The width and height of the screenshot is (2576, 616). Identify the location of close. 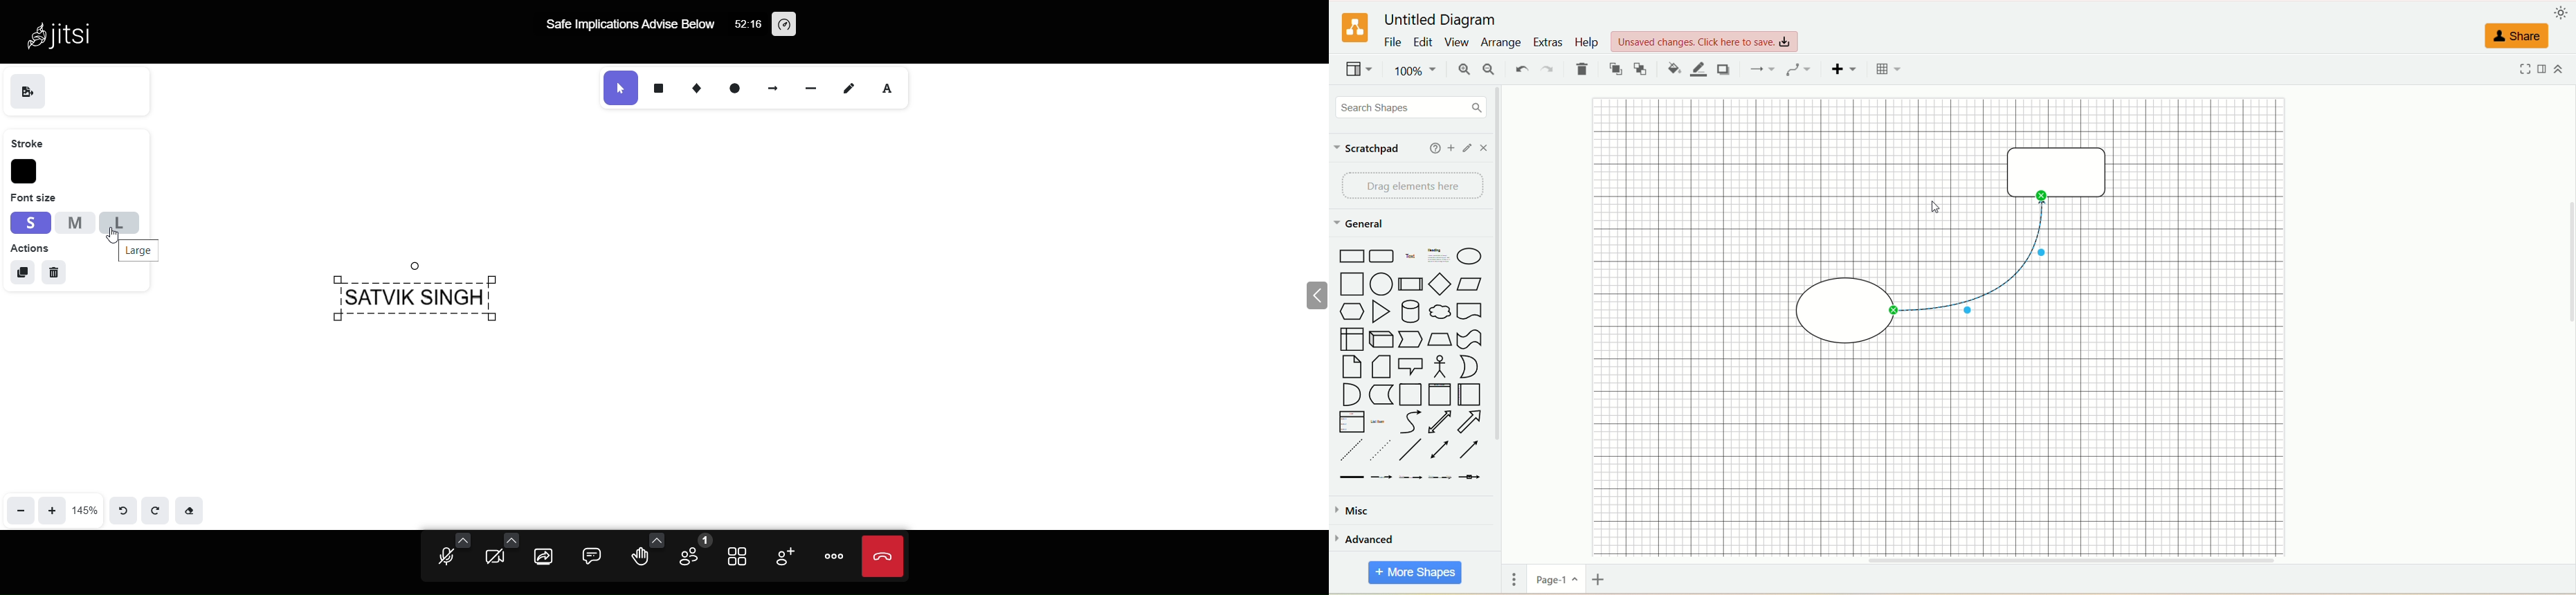
(1484, 148).